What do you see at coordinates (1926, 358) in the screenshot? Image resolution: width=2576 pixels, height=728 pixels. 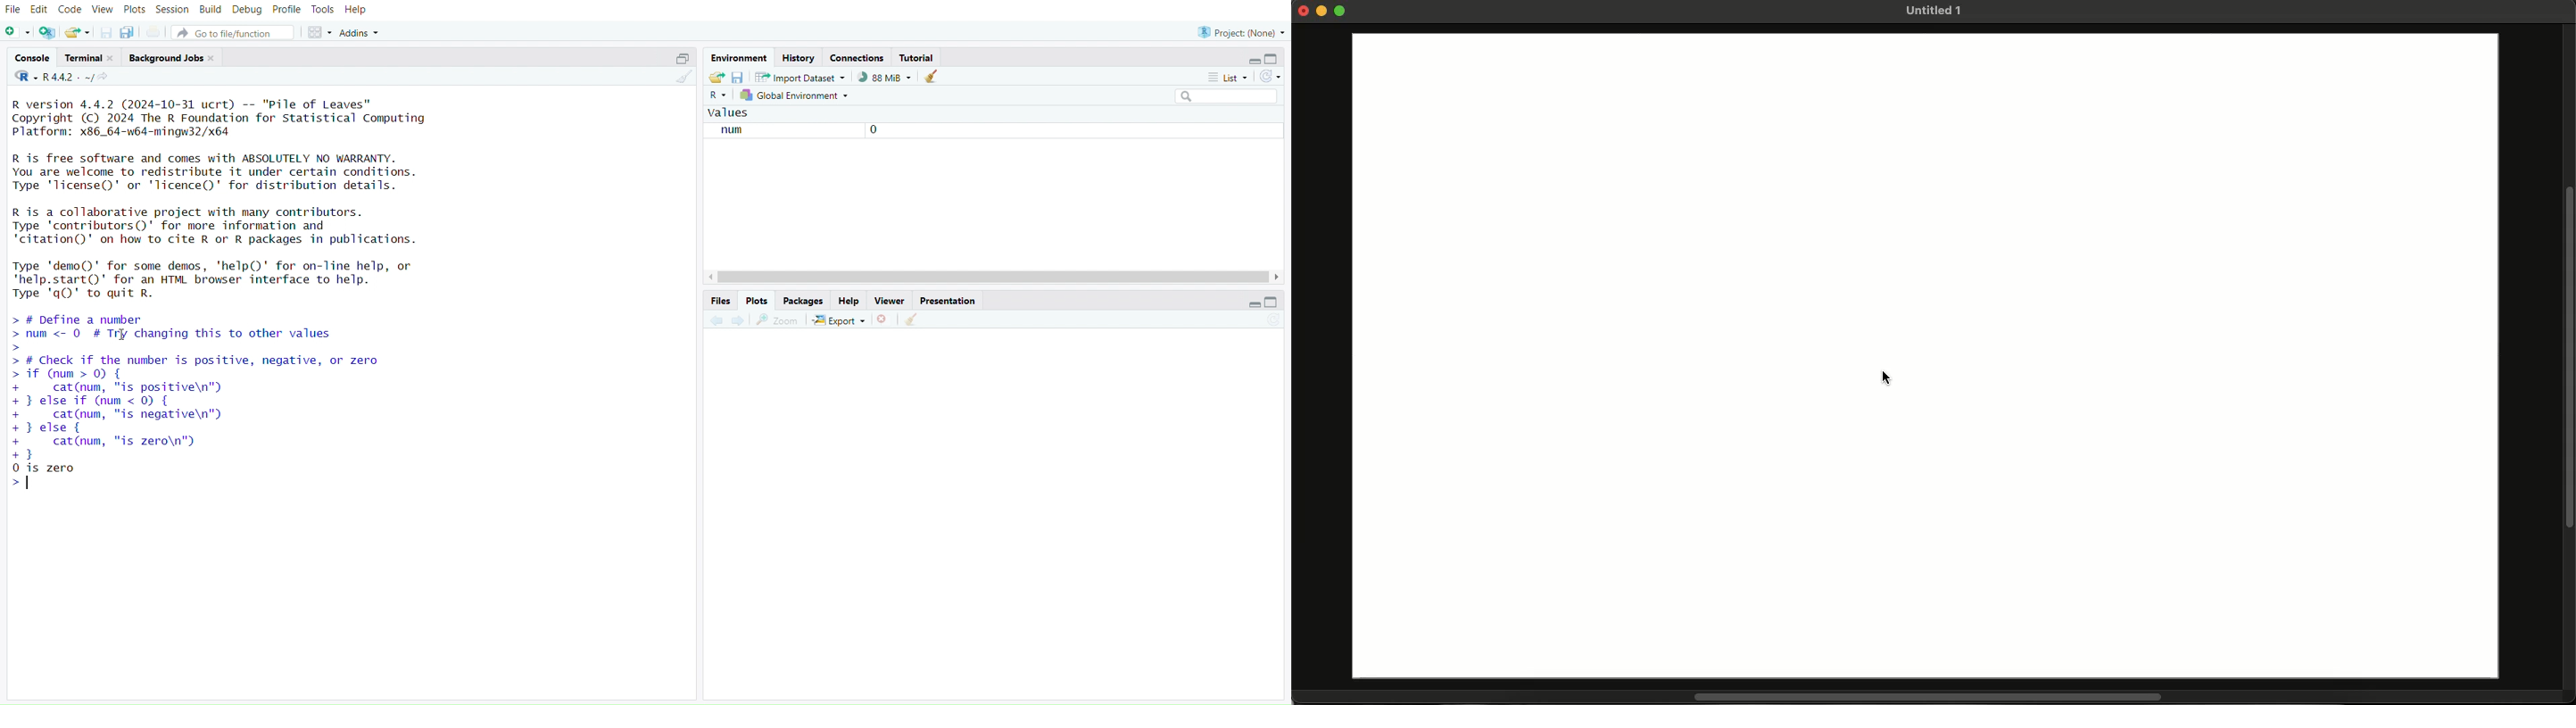 I see `Slide` at bounding box center [1926, 358].